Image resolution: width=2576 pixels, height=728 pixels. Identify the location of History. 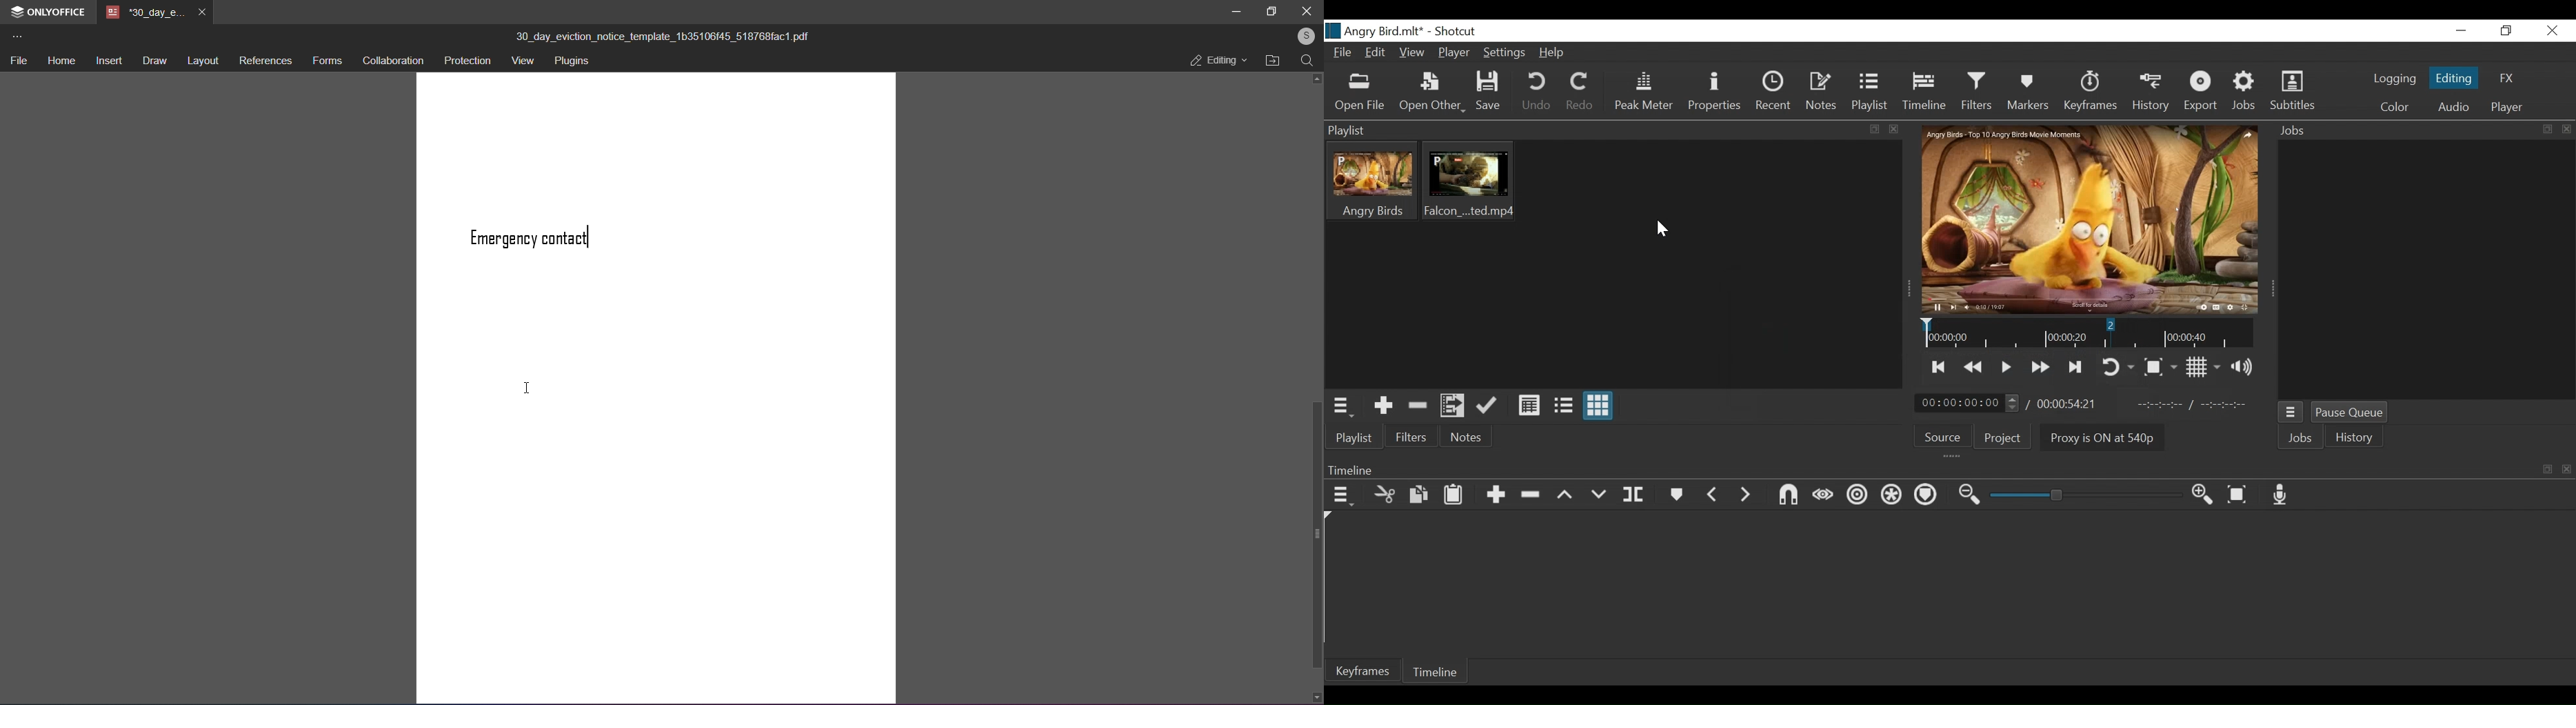
(2149, 93).